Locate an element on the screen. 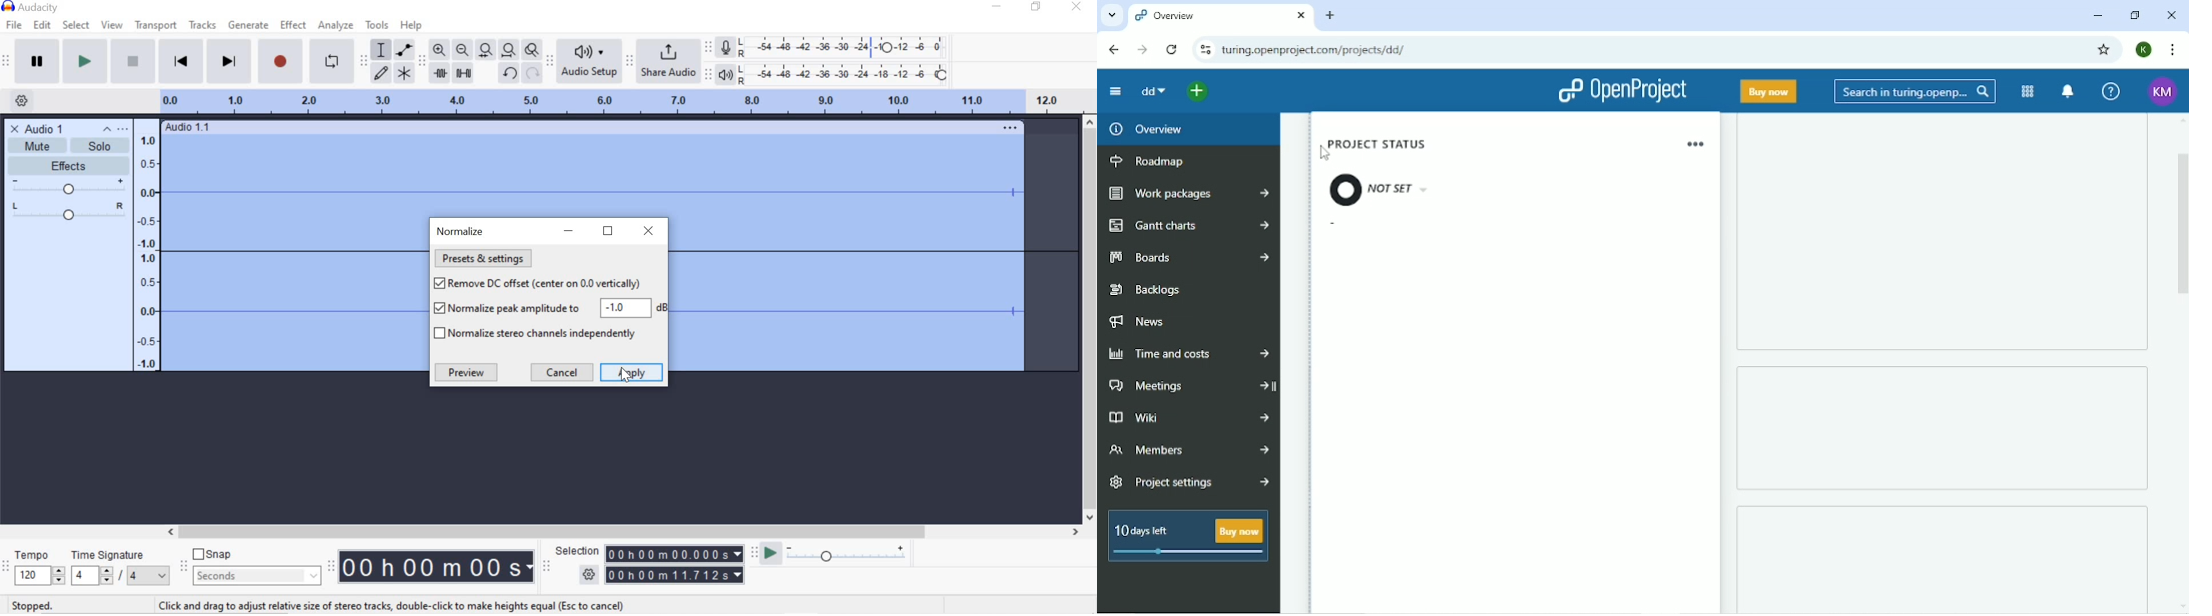  audio 1.1 is located at coordinates (192, 129).